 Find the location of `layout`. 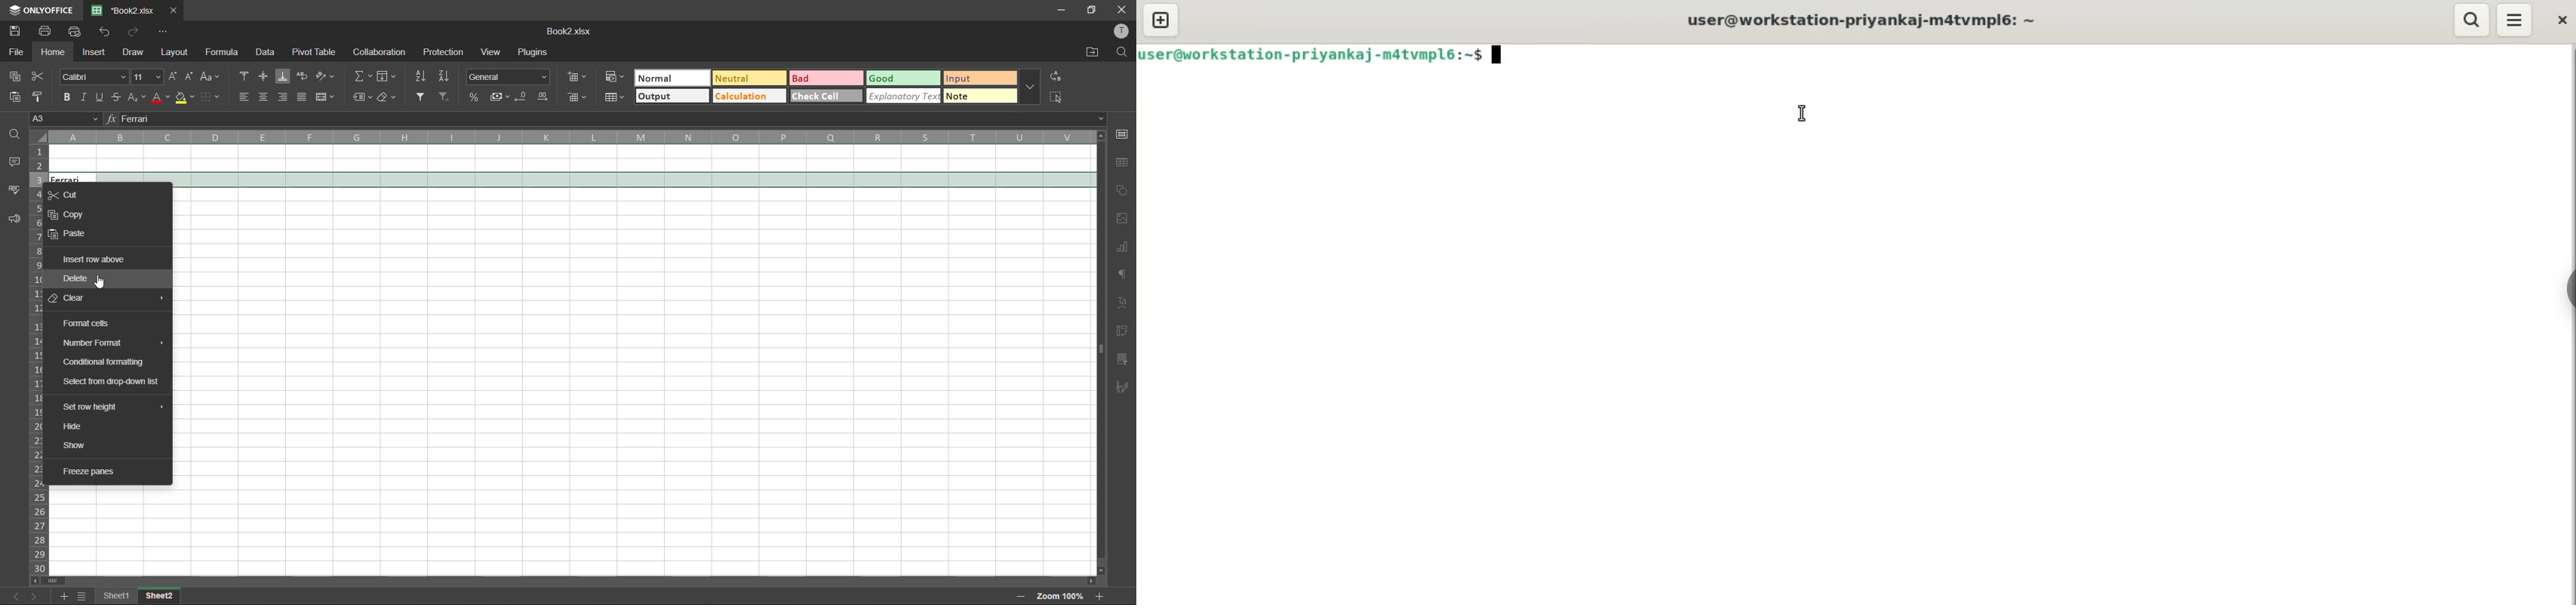

layout is located at coordinates (176, 52).